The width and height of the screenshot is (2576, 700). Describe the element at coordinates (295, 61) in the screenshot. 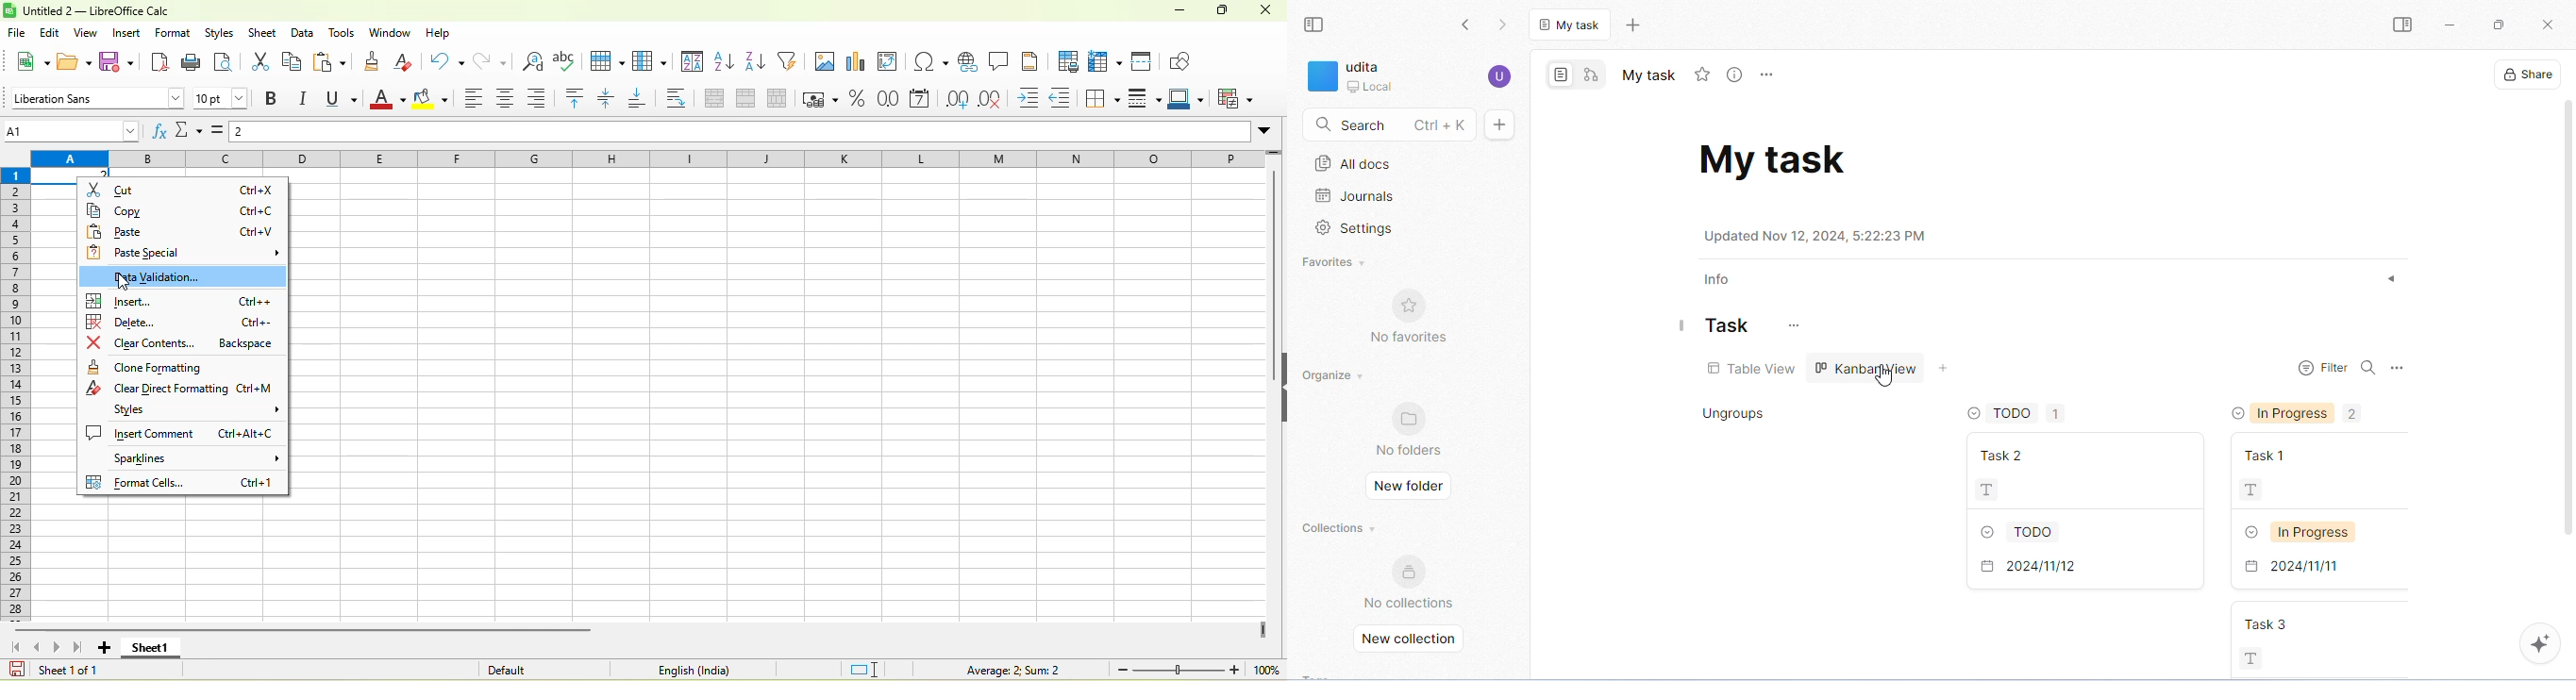

I see `copy` at that location.